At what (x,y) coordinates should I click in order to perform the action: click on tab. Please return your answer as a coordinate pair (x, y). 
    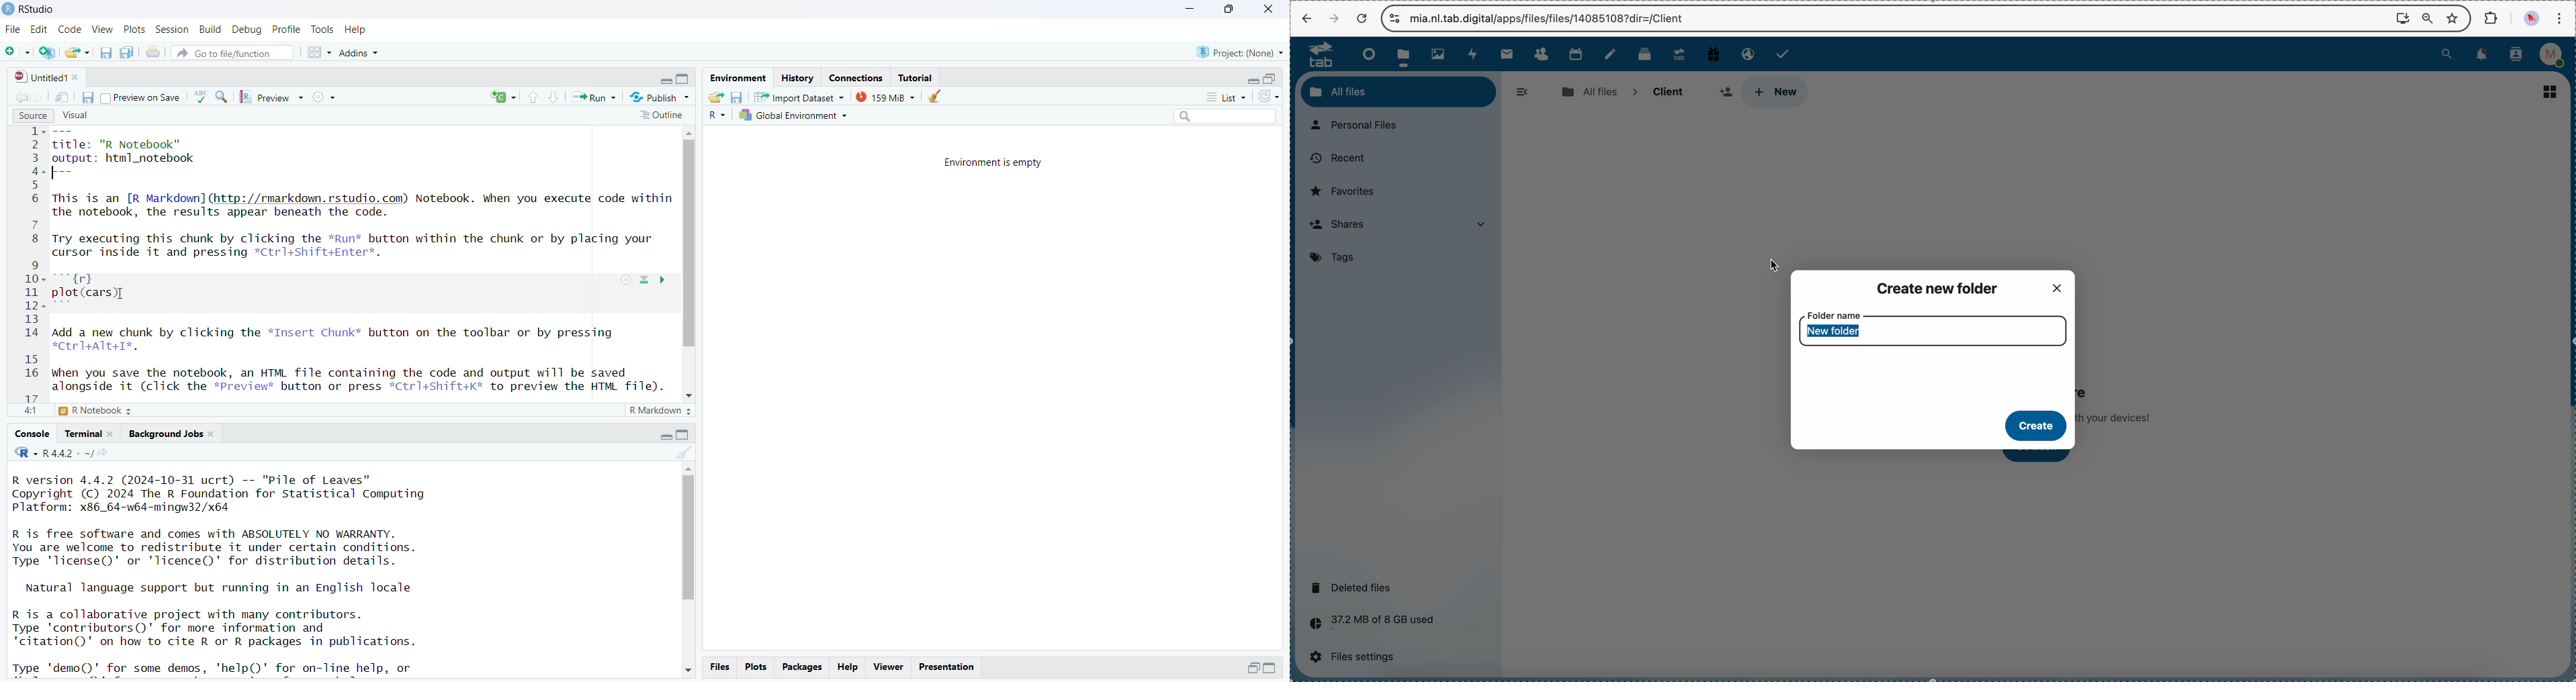
    Looking at the image, I should click on (1316, 54).